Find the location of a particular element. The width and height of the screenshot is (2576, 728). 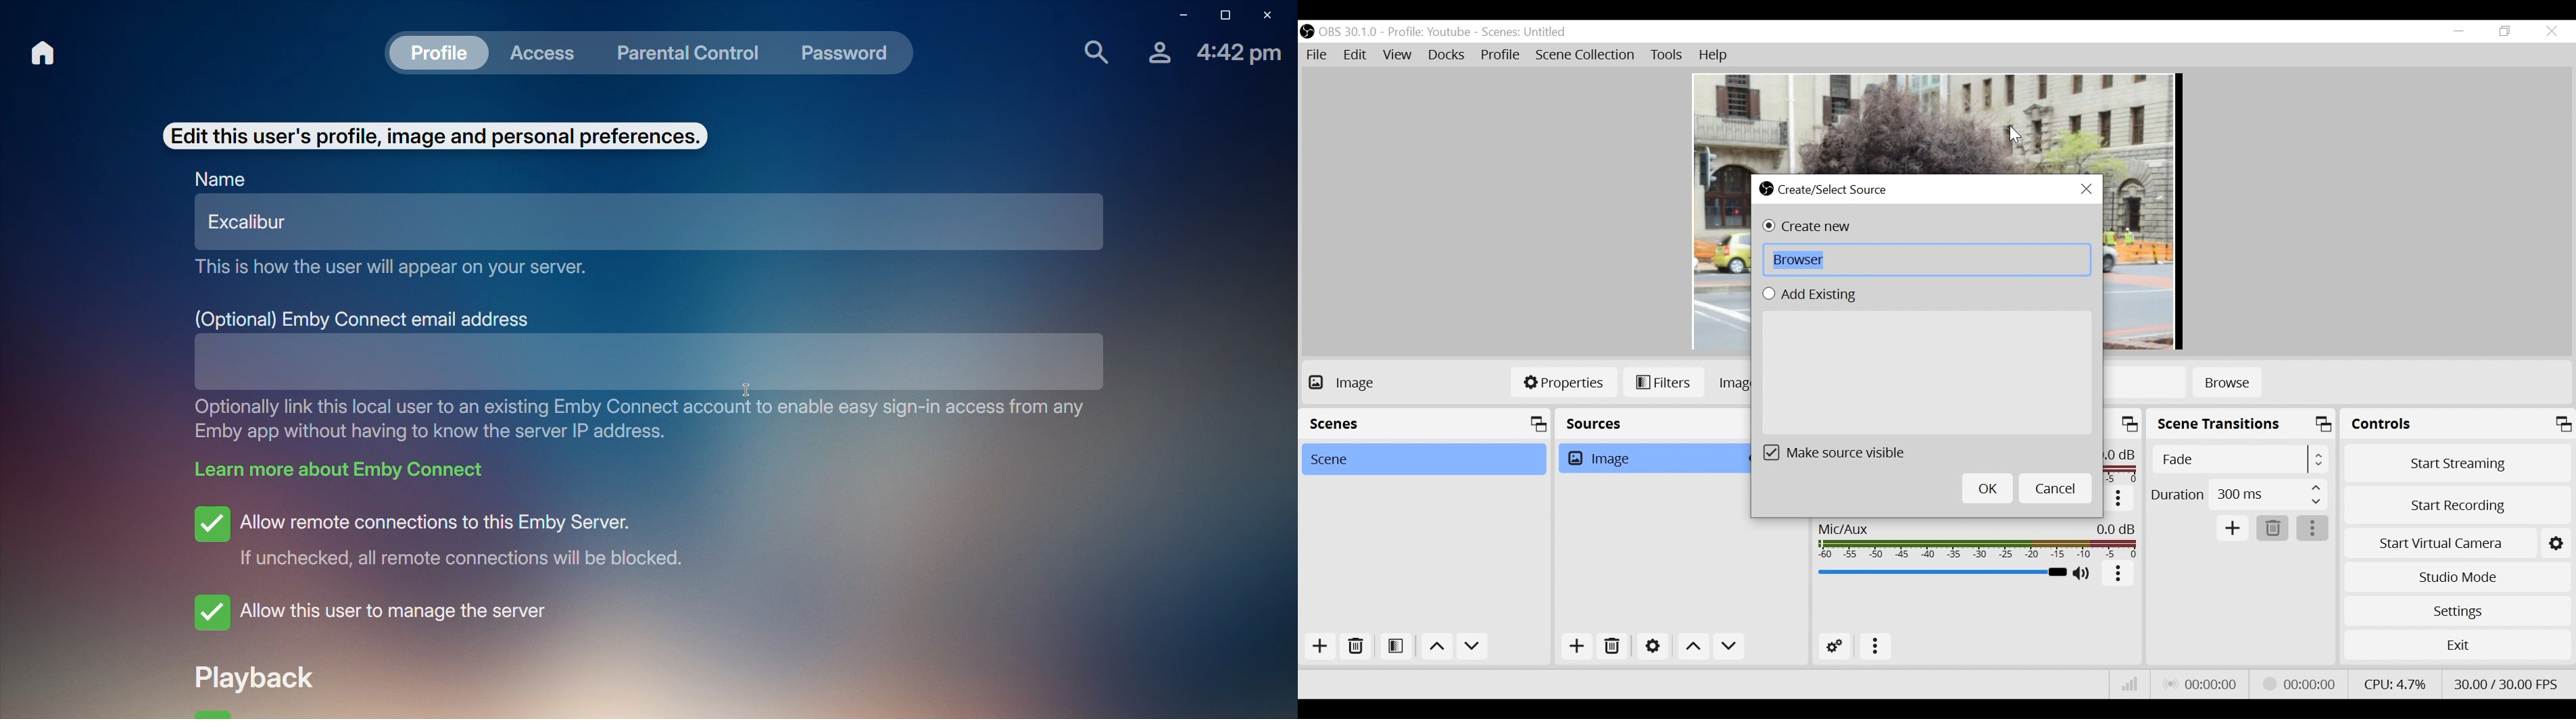

maximize is located at coordinates (2130, 424).